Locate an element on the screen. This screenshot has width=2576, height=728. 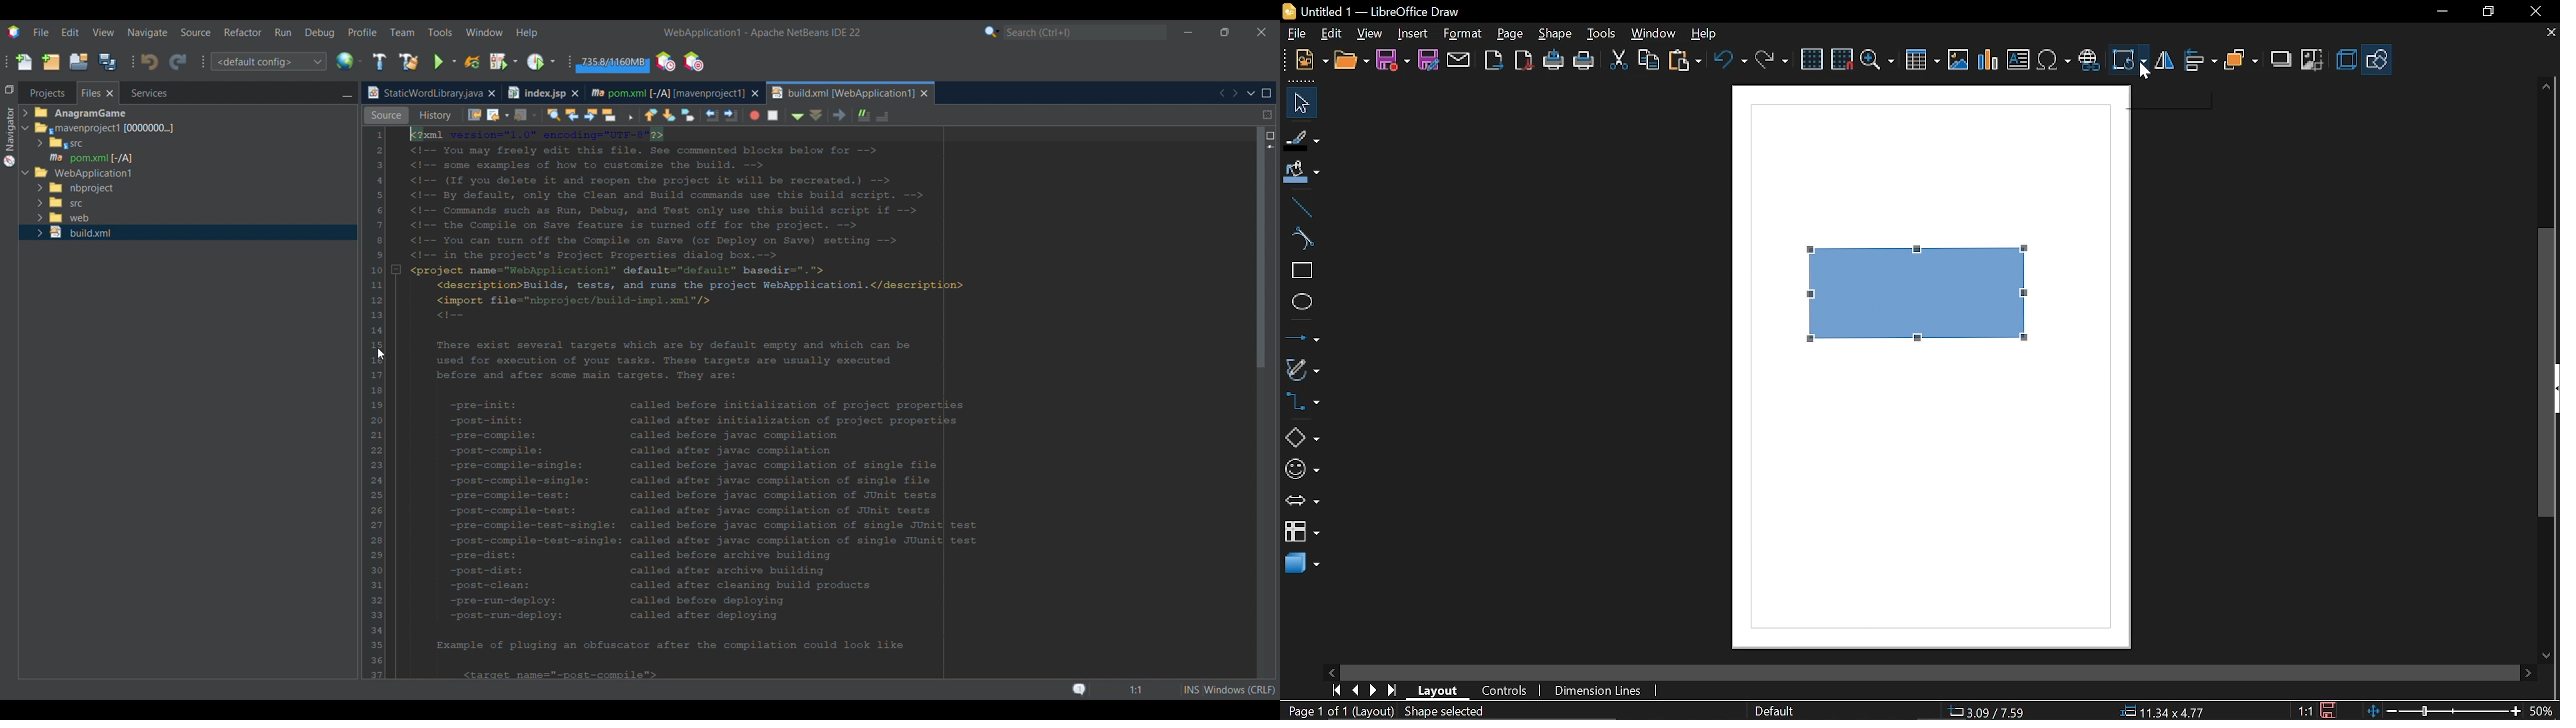
save as is located at coordinates (1428, 60).